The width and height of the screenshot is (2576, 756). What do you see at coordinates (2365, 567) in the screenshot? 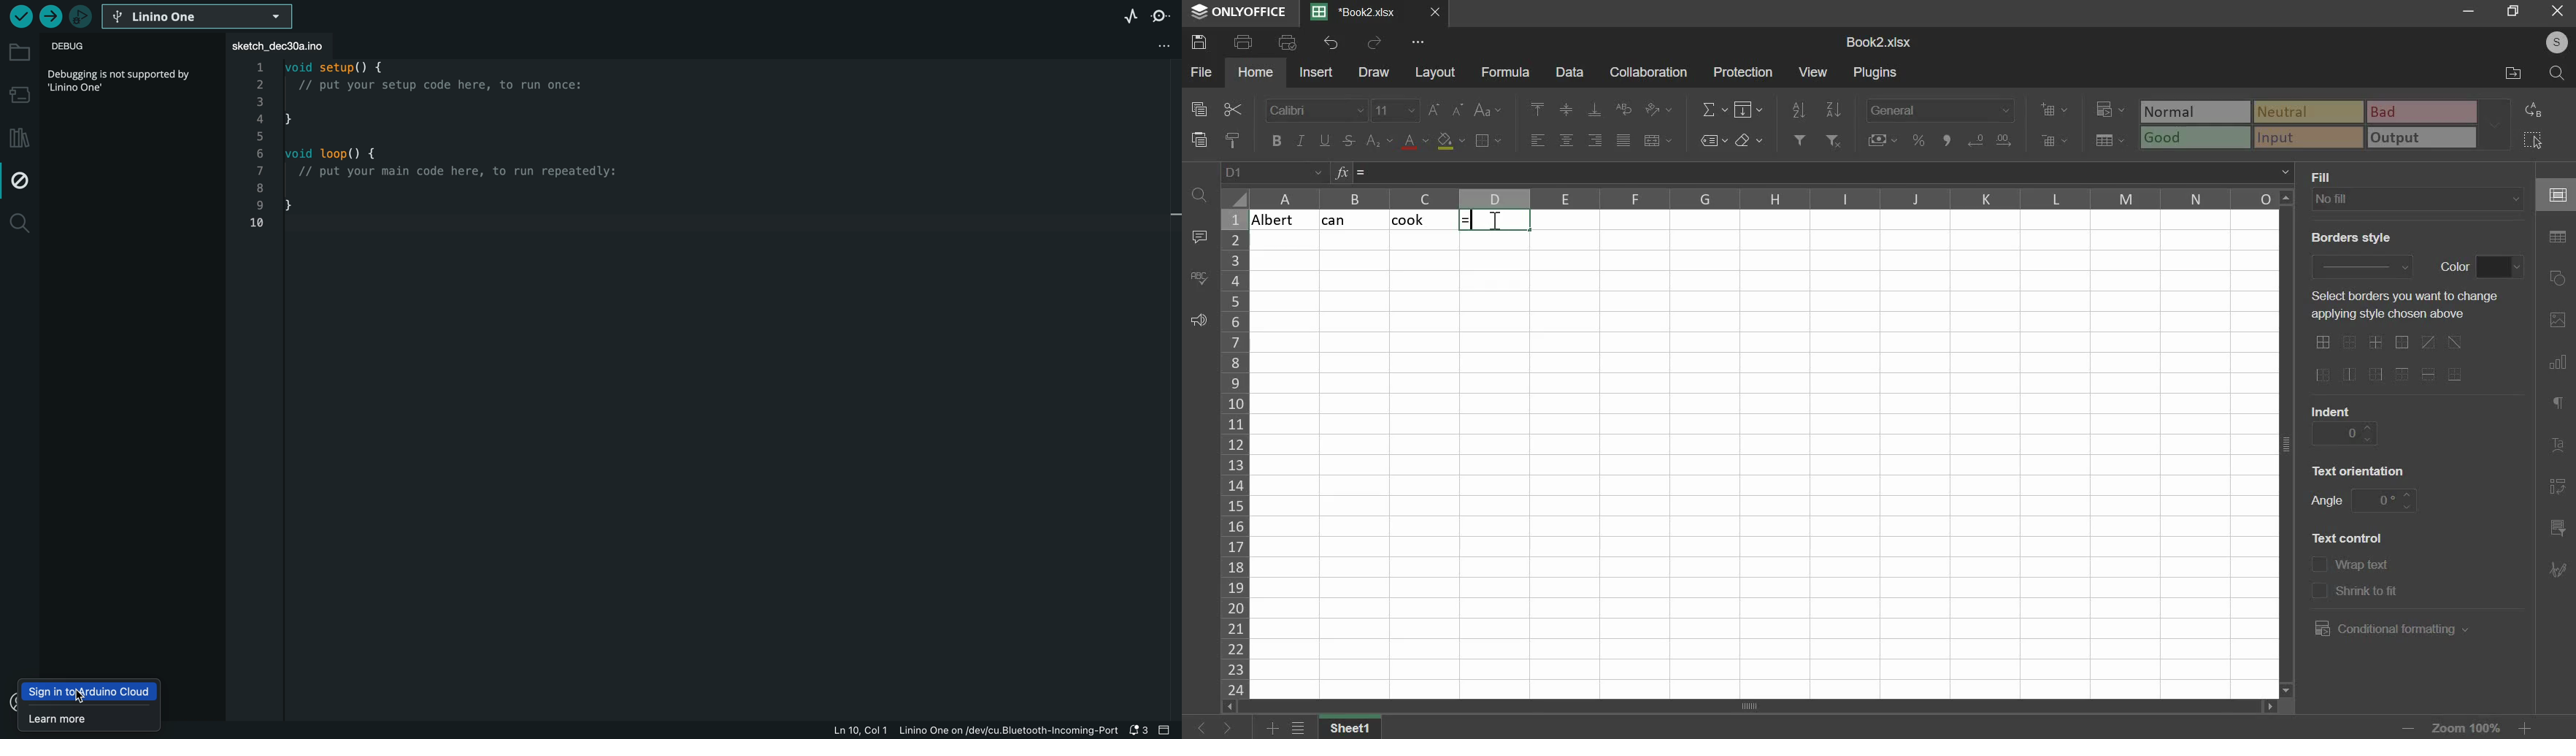
I see `text` at bounding box center [2365, 567].